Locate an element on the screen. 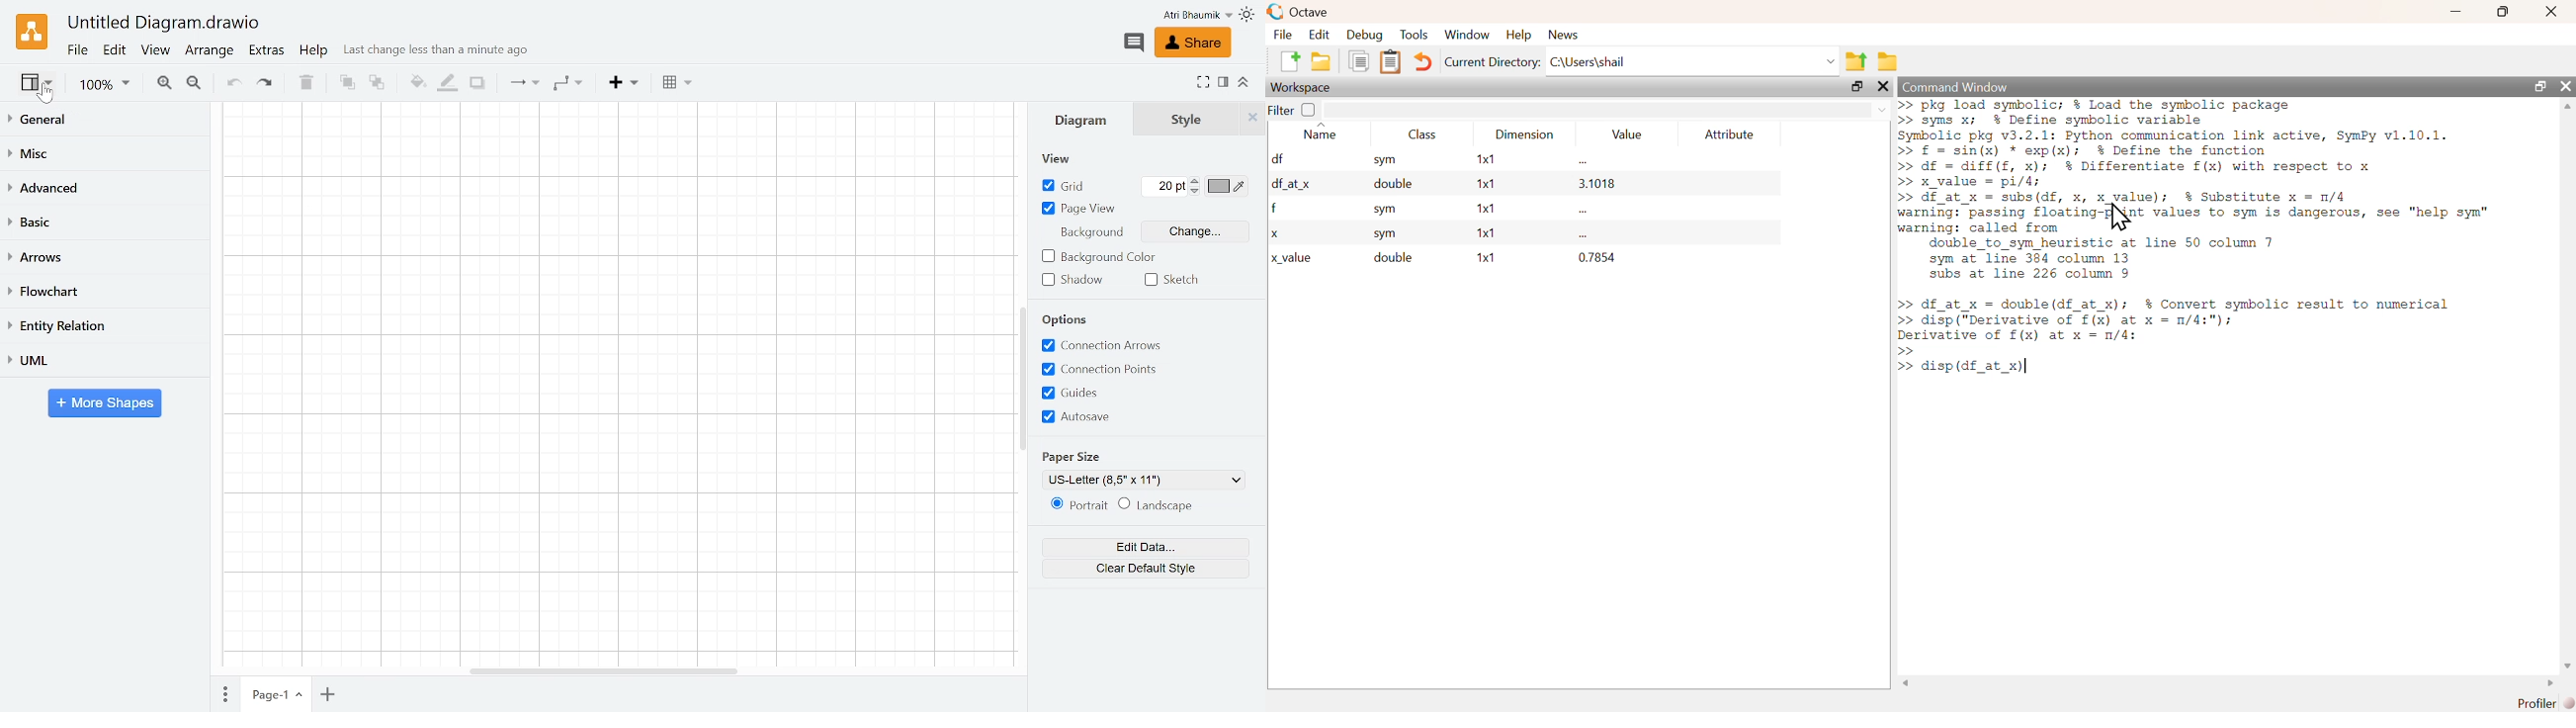 Image resolution: width=2576 pixels, height=728 pixels. Insert is located at coordinates (624, 84).